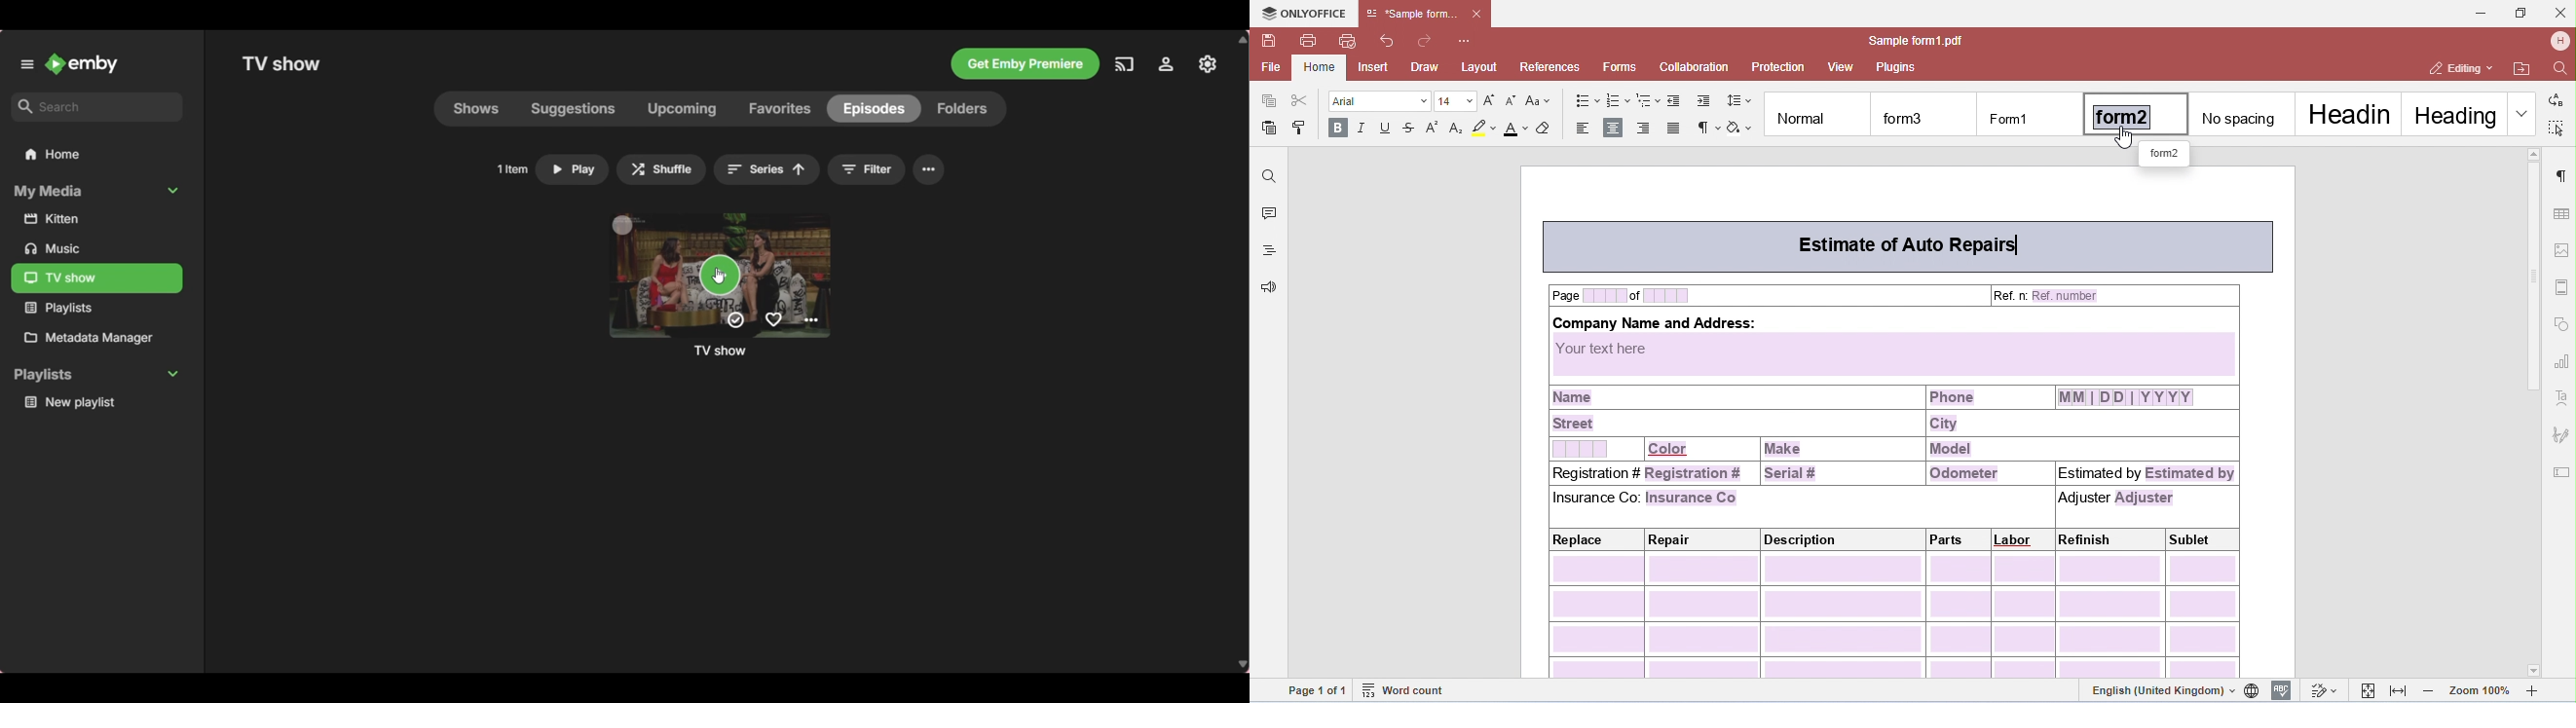  What do you see at coordinates (100, 403) in the screenshot?
I see `Playlist under Playlists section` at bounding box center [100, 403].